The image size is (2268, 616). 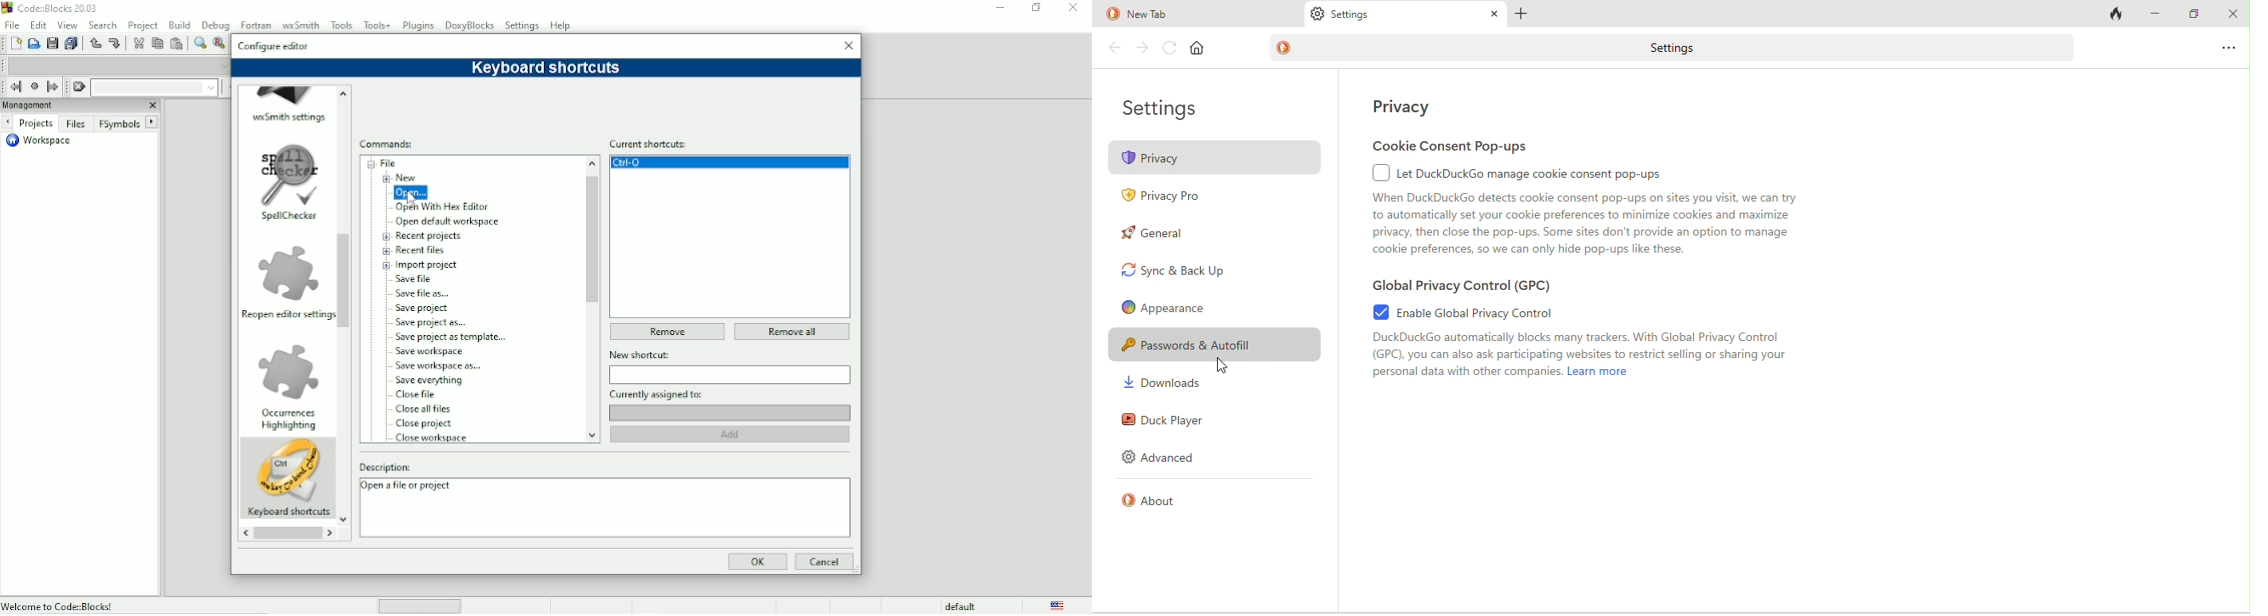 I want to click on Description, so click(x=603, y=466).